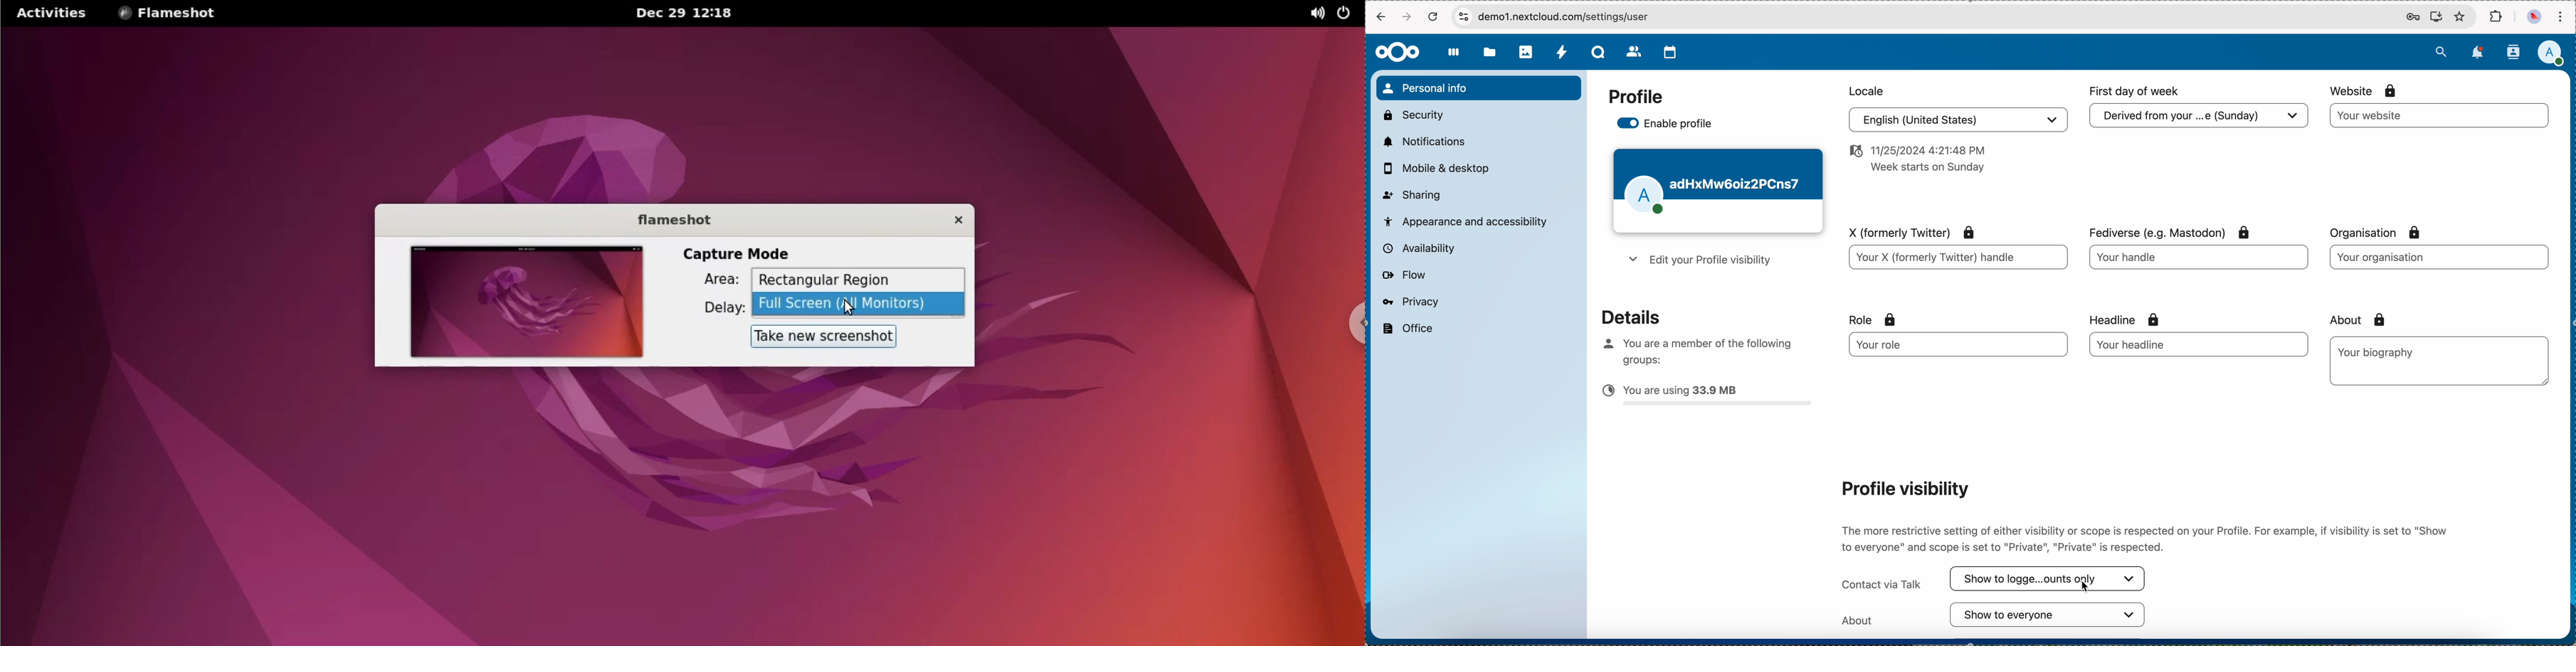  Describe the element at coordinates (2497, 17) in the screenshot. I see `extensions` at that location.